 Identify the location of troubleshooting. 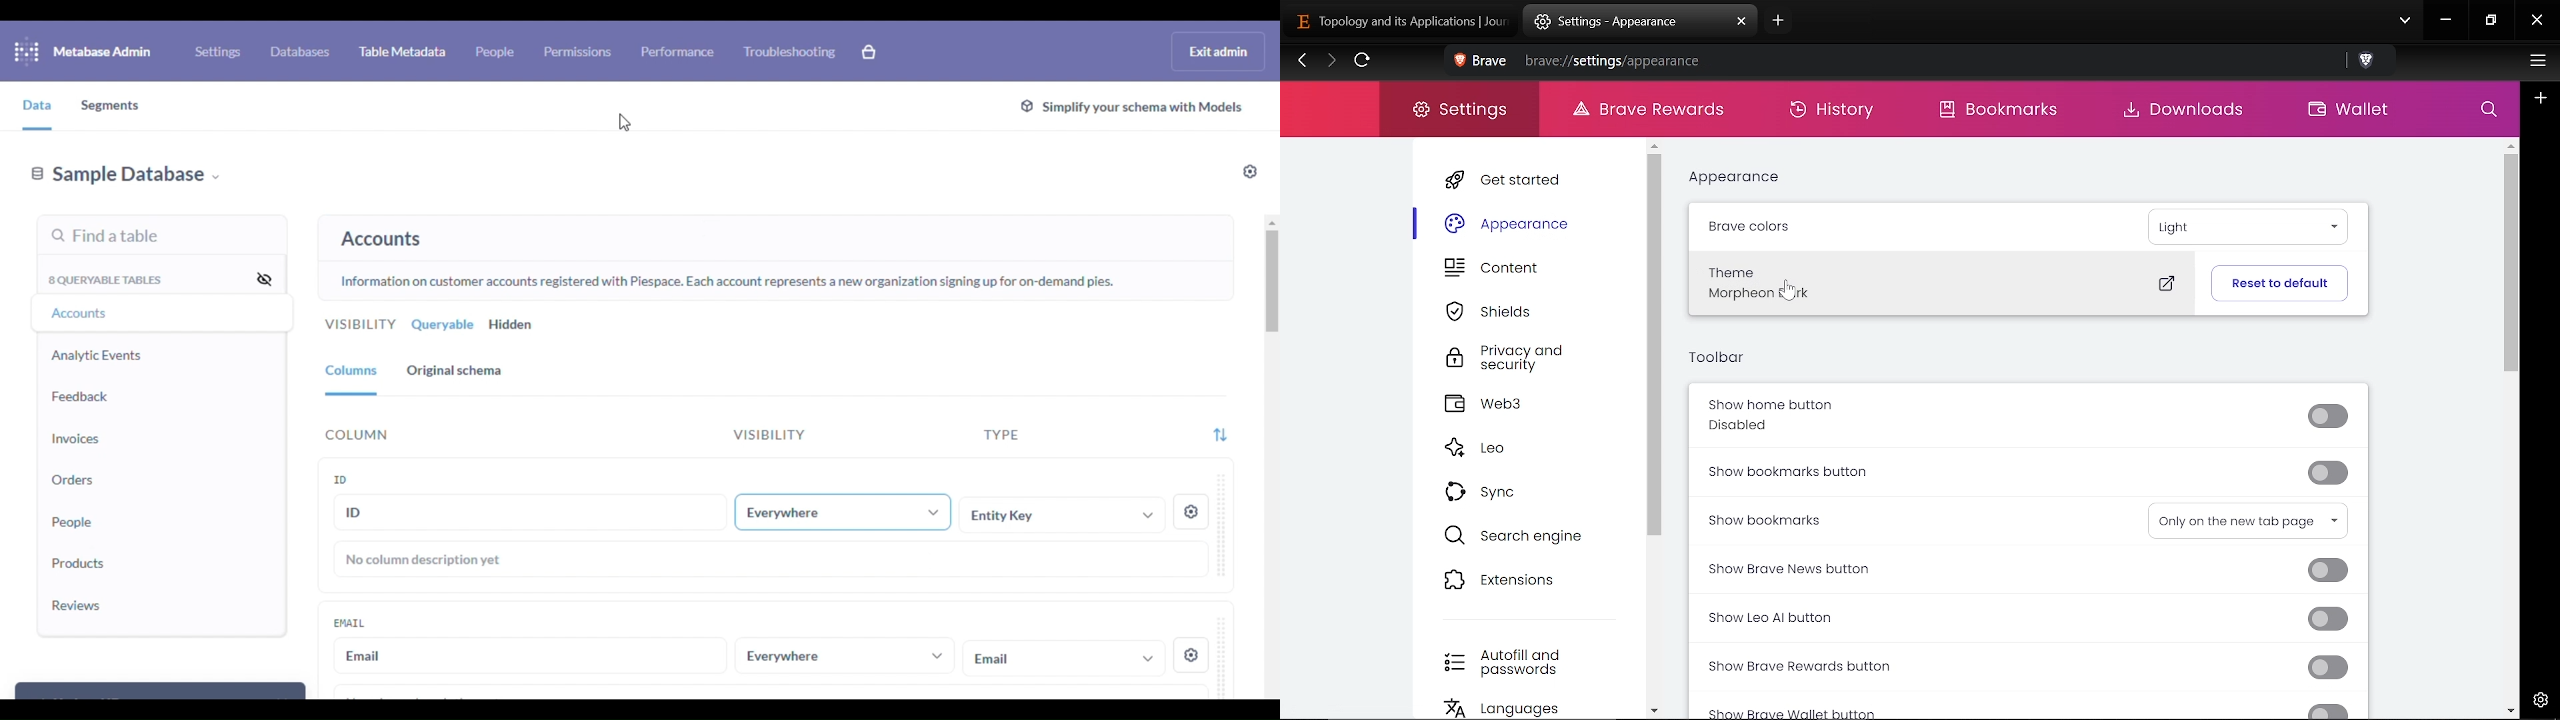
(791, 51).